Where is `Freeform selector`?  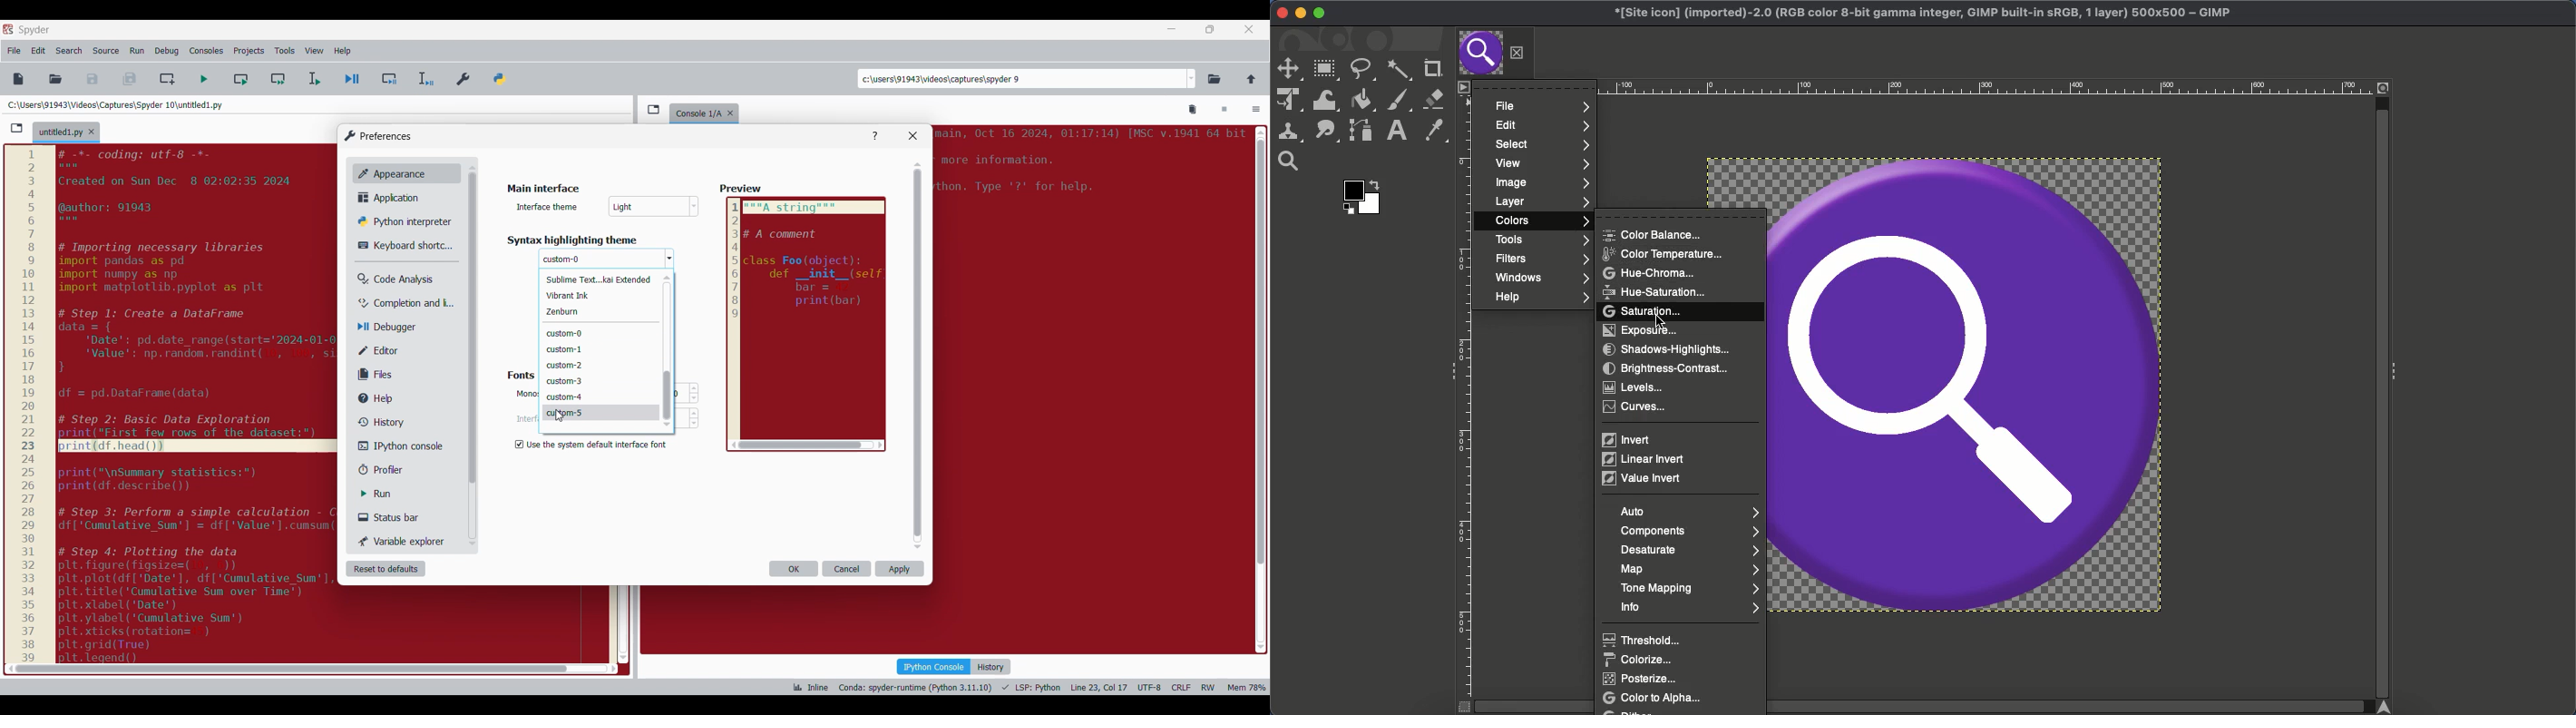 Freeform selector is located at coordinates (1362, 71).